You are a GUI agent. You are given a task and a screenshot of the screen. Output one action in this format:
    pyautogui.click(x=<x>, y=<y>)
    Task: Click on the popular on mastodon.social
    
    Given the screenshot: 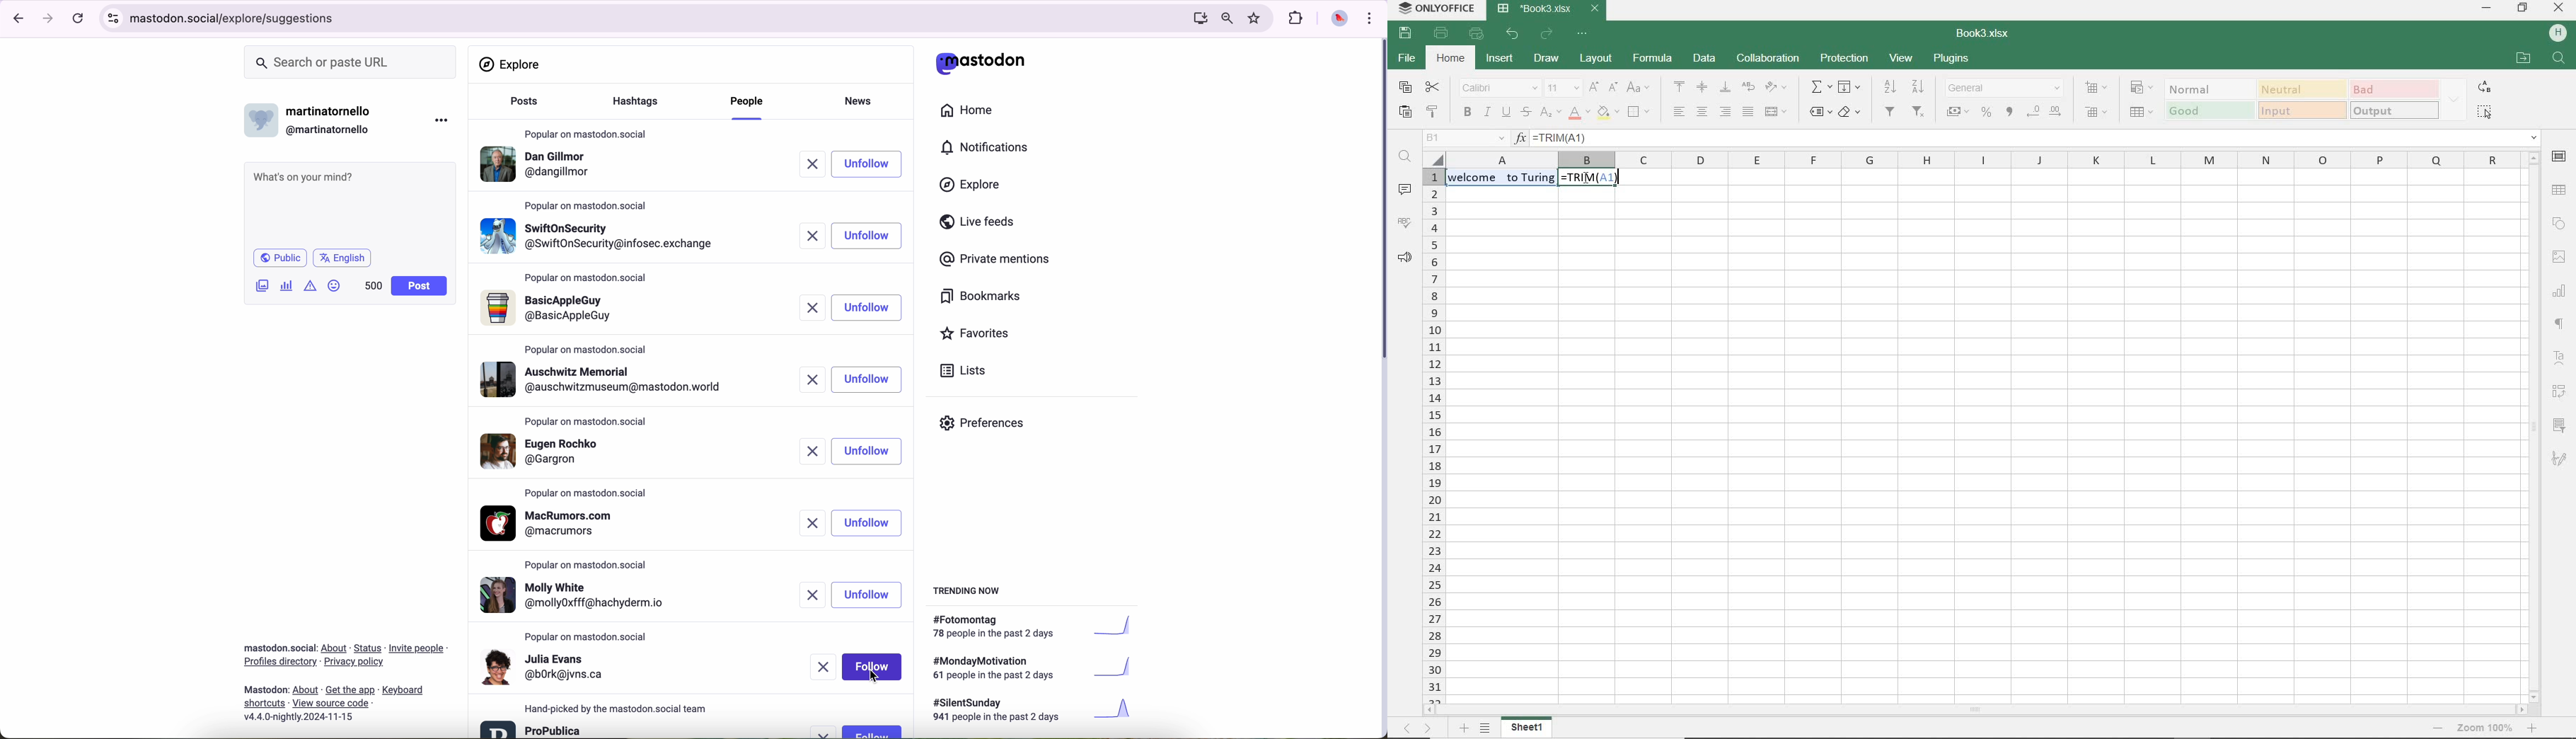 What is the action you would take?
    pyautogui.click(x=592, y=563)
    